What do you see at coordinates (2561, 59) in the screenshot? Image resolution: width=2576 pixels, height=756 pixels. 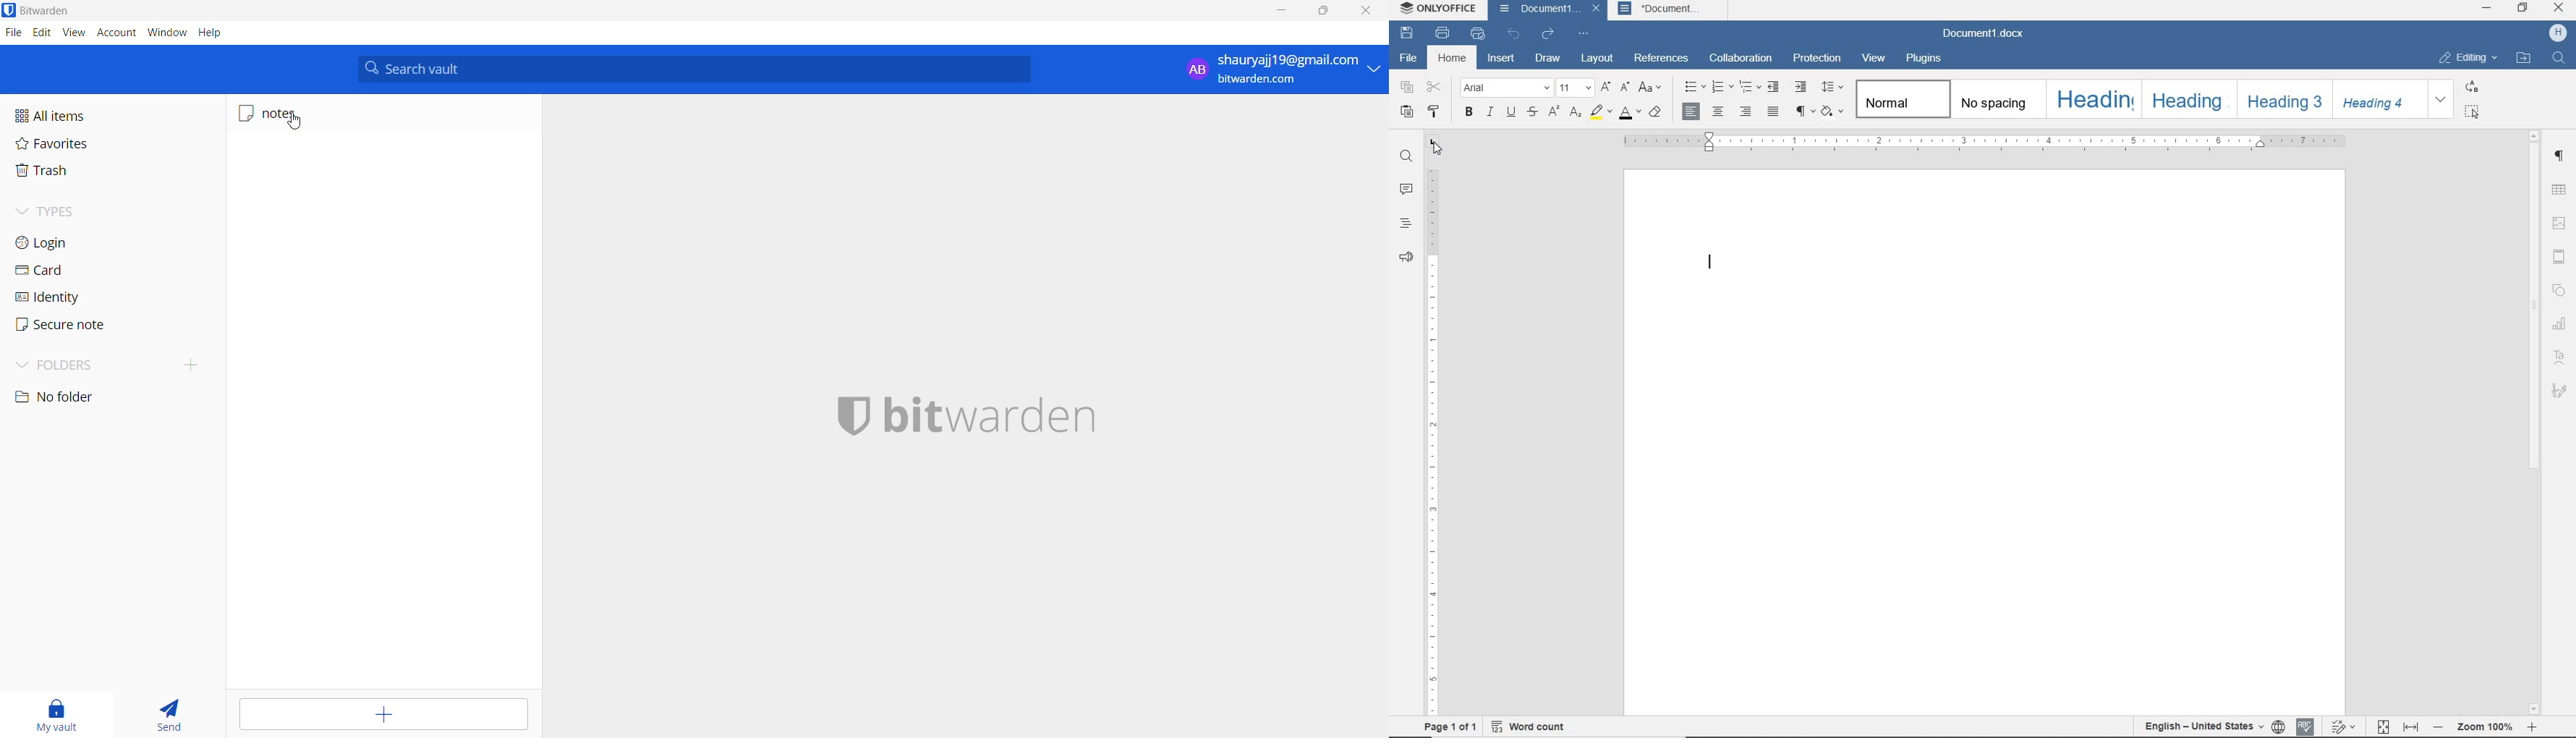 I see `FIND` at bounding box center [2561, 59].